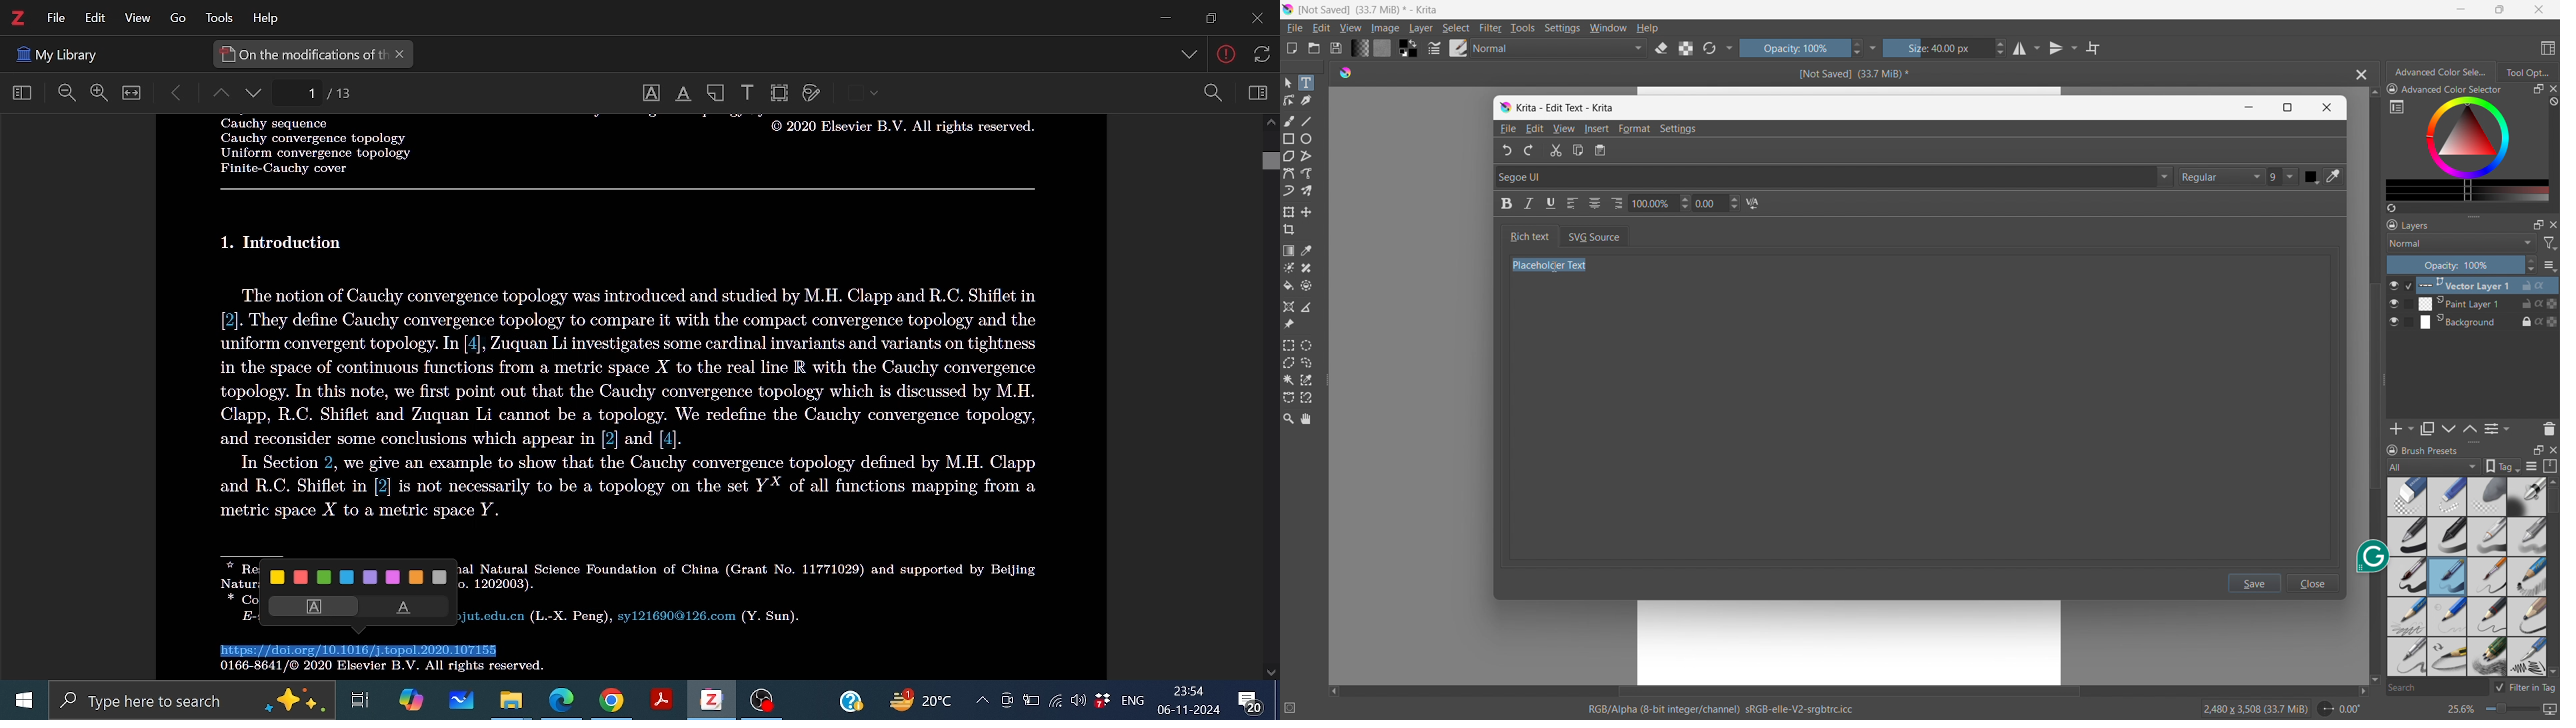  What do you see at coordinates (1289, 380) in the screenshot?
I see `contigious selection tool` at bounding box center [1289, 380].